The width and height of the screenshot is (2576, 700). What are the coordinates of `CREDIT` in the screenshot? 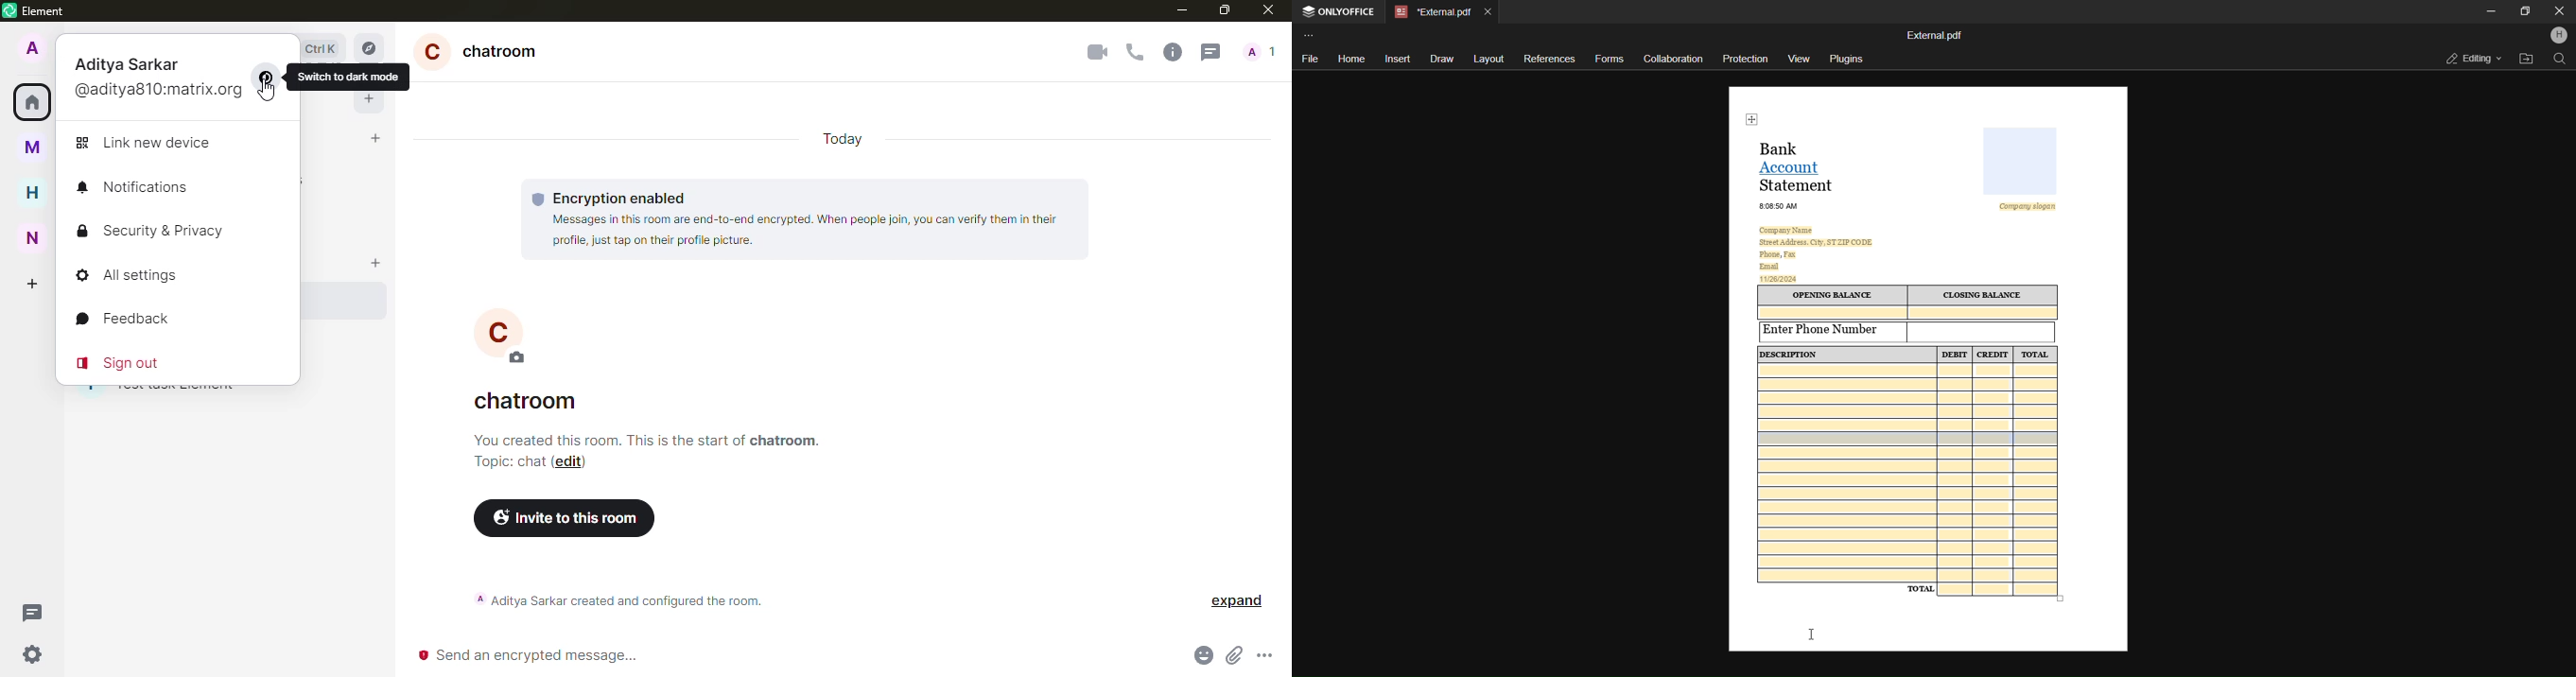 It's located at (1993, 355).